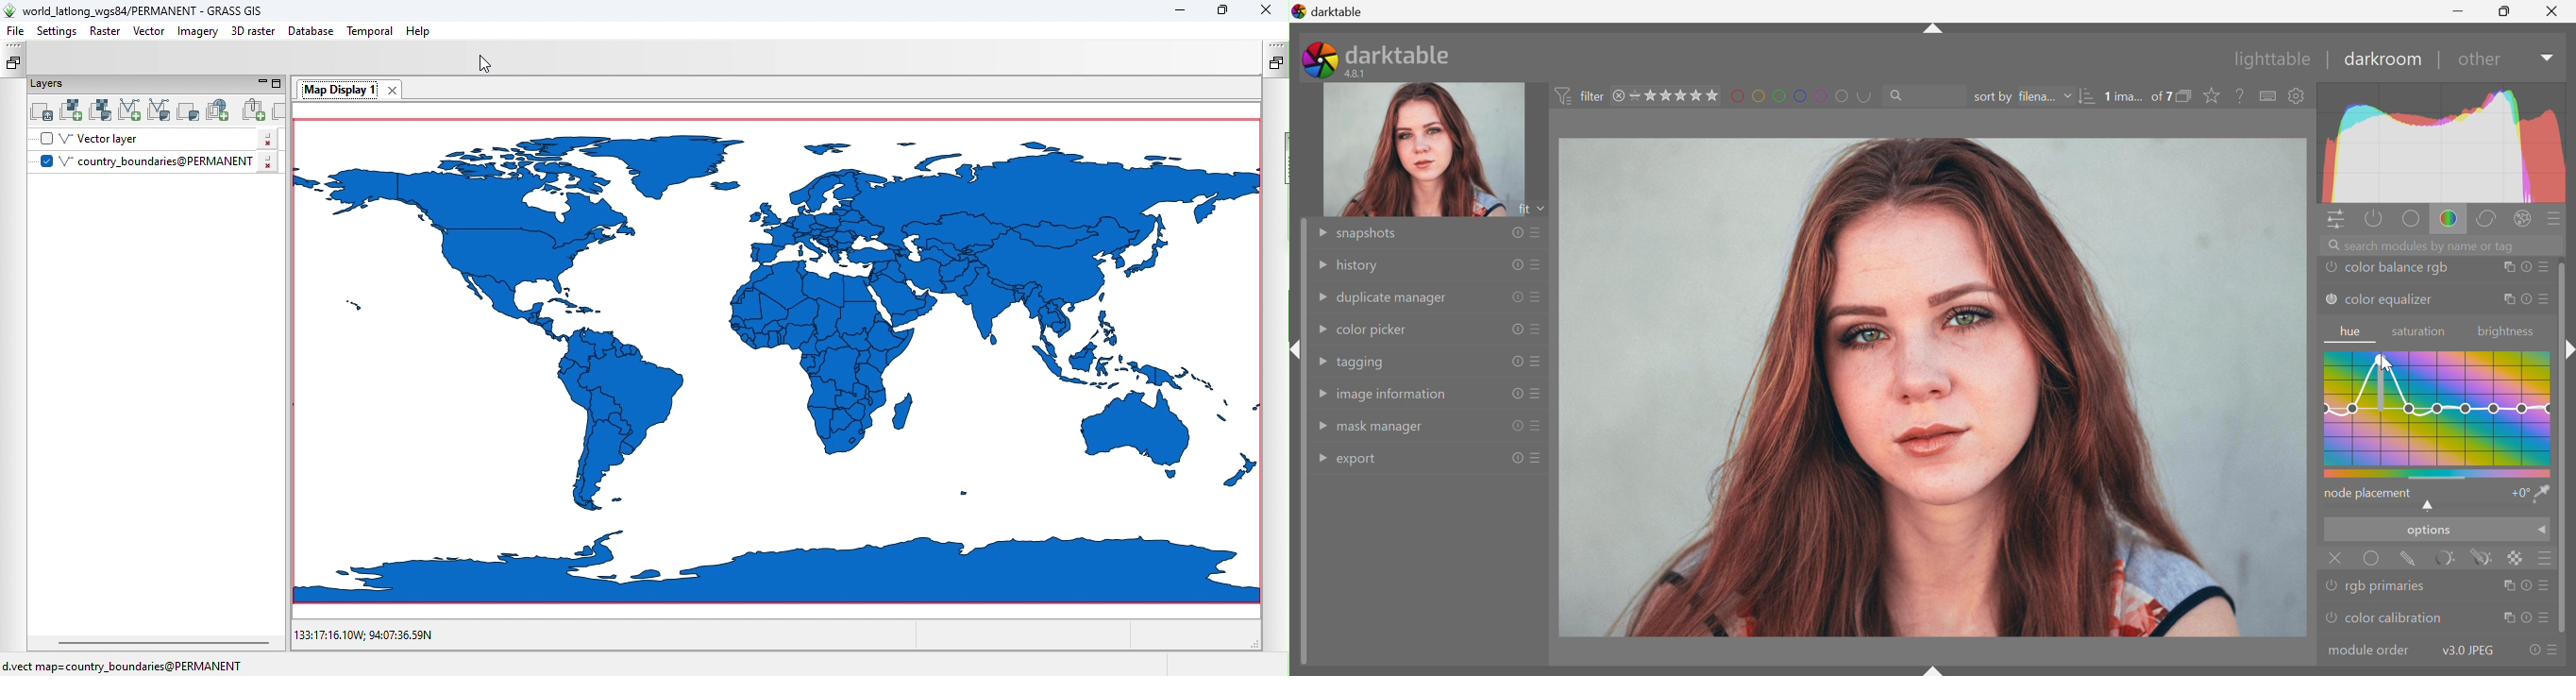 Image resolution: width=2576 pixels, height=700 pixels. I want to click on image, so click(1934, 388).